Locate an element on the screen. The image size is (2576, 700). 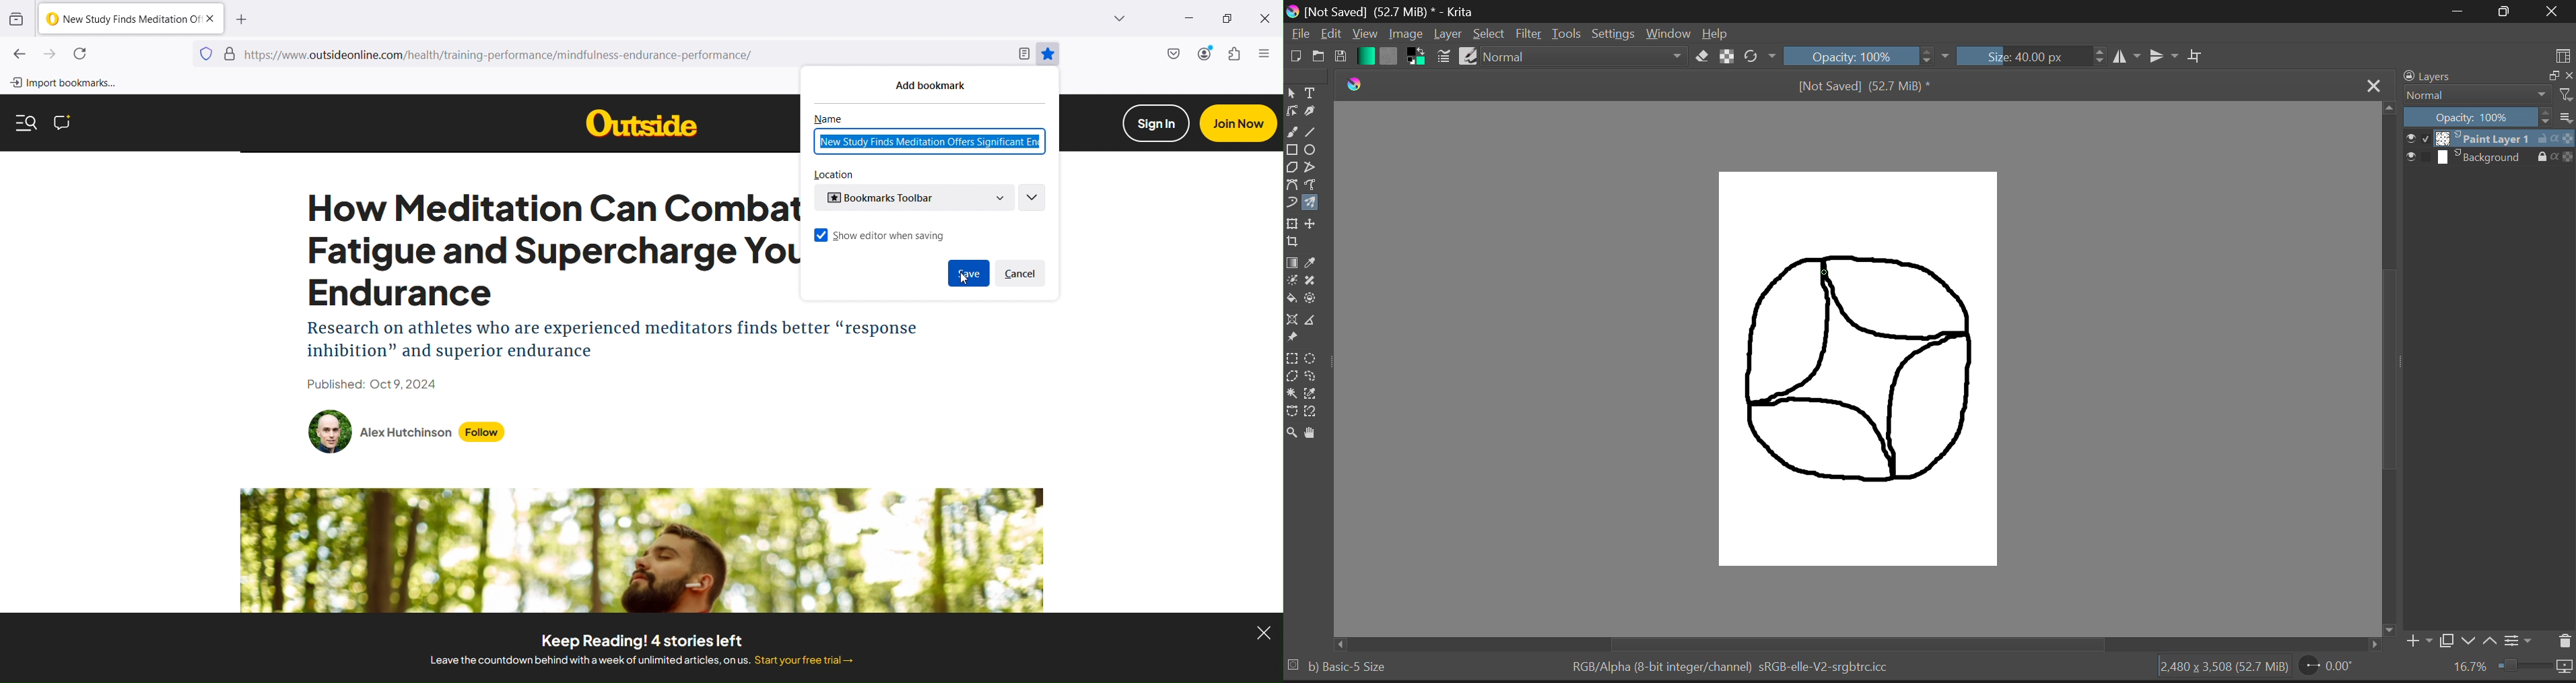
Horizontal Mirror Flip is located at coordinates (2165, 56).